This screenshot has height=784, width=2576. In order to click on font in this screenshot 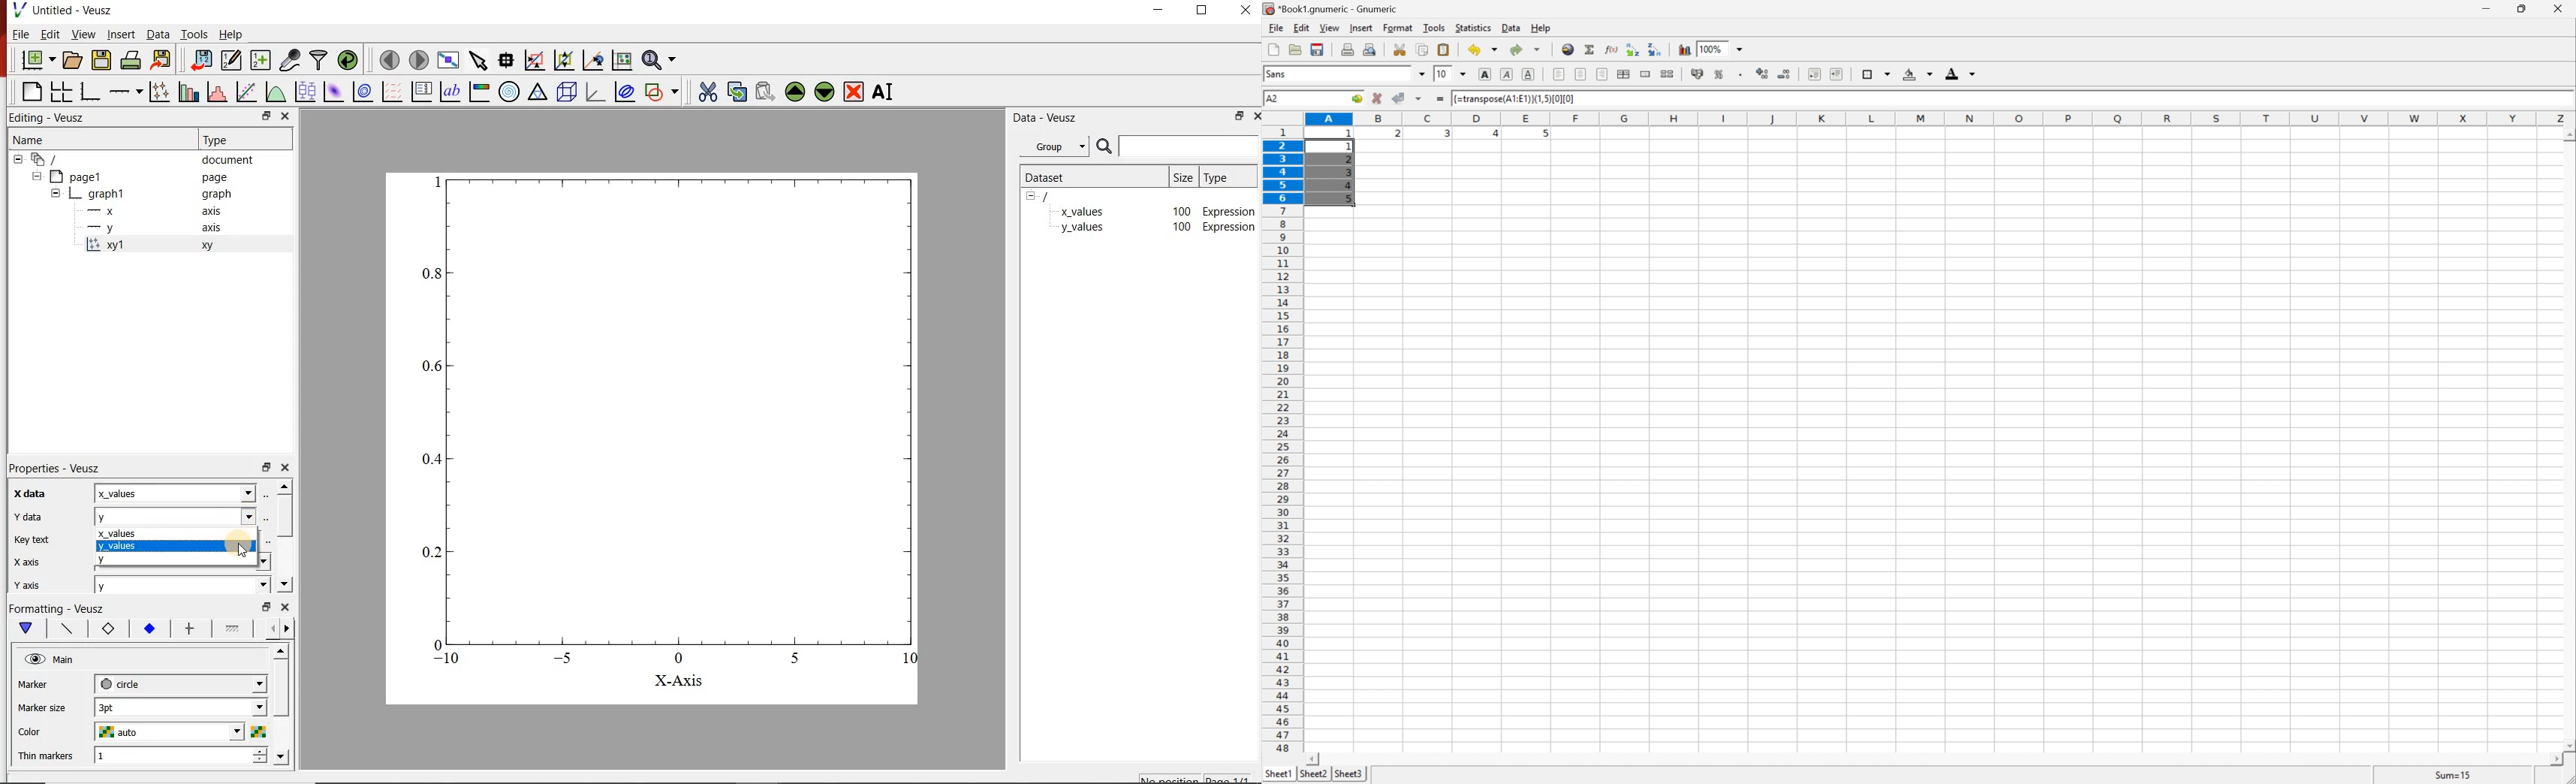, I will do `click(1280, 76)`.